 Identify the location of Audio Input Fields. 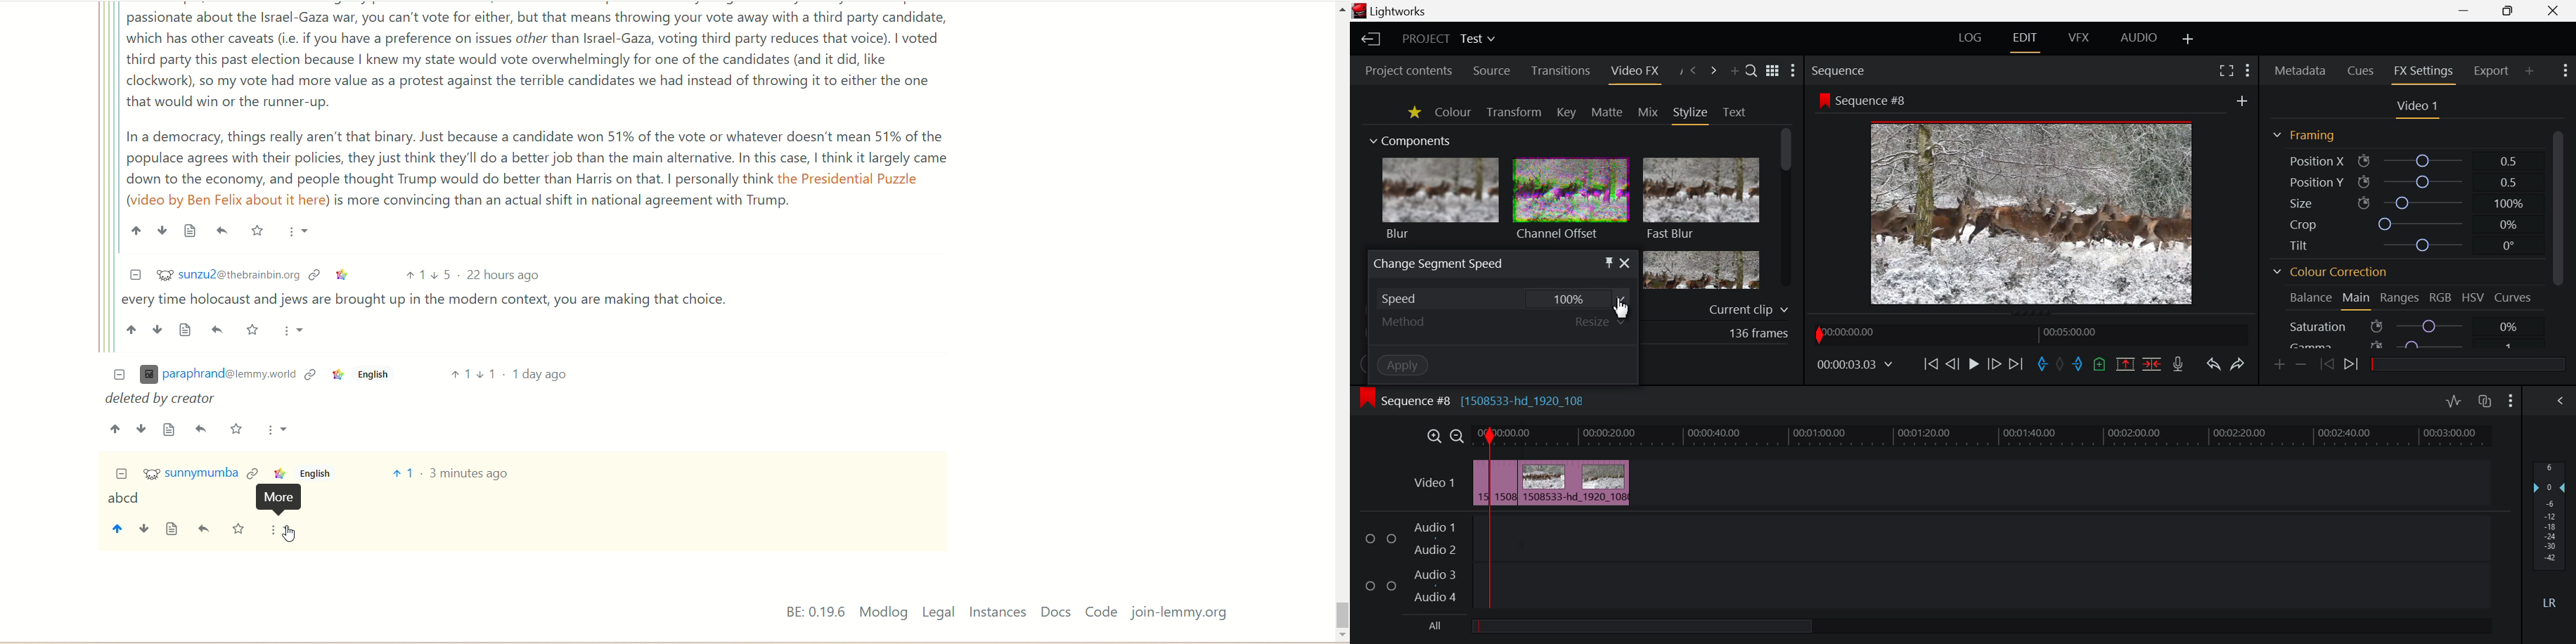
(1920, 564).